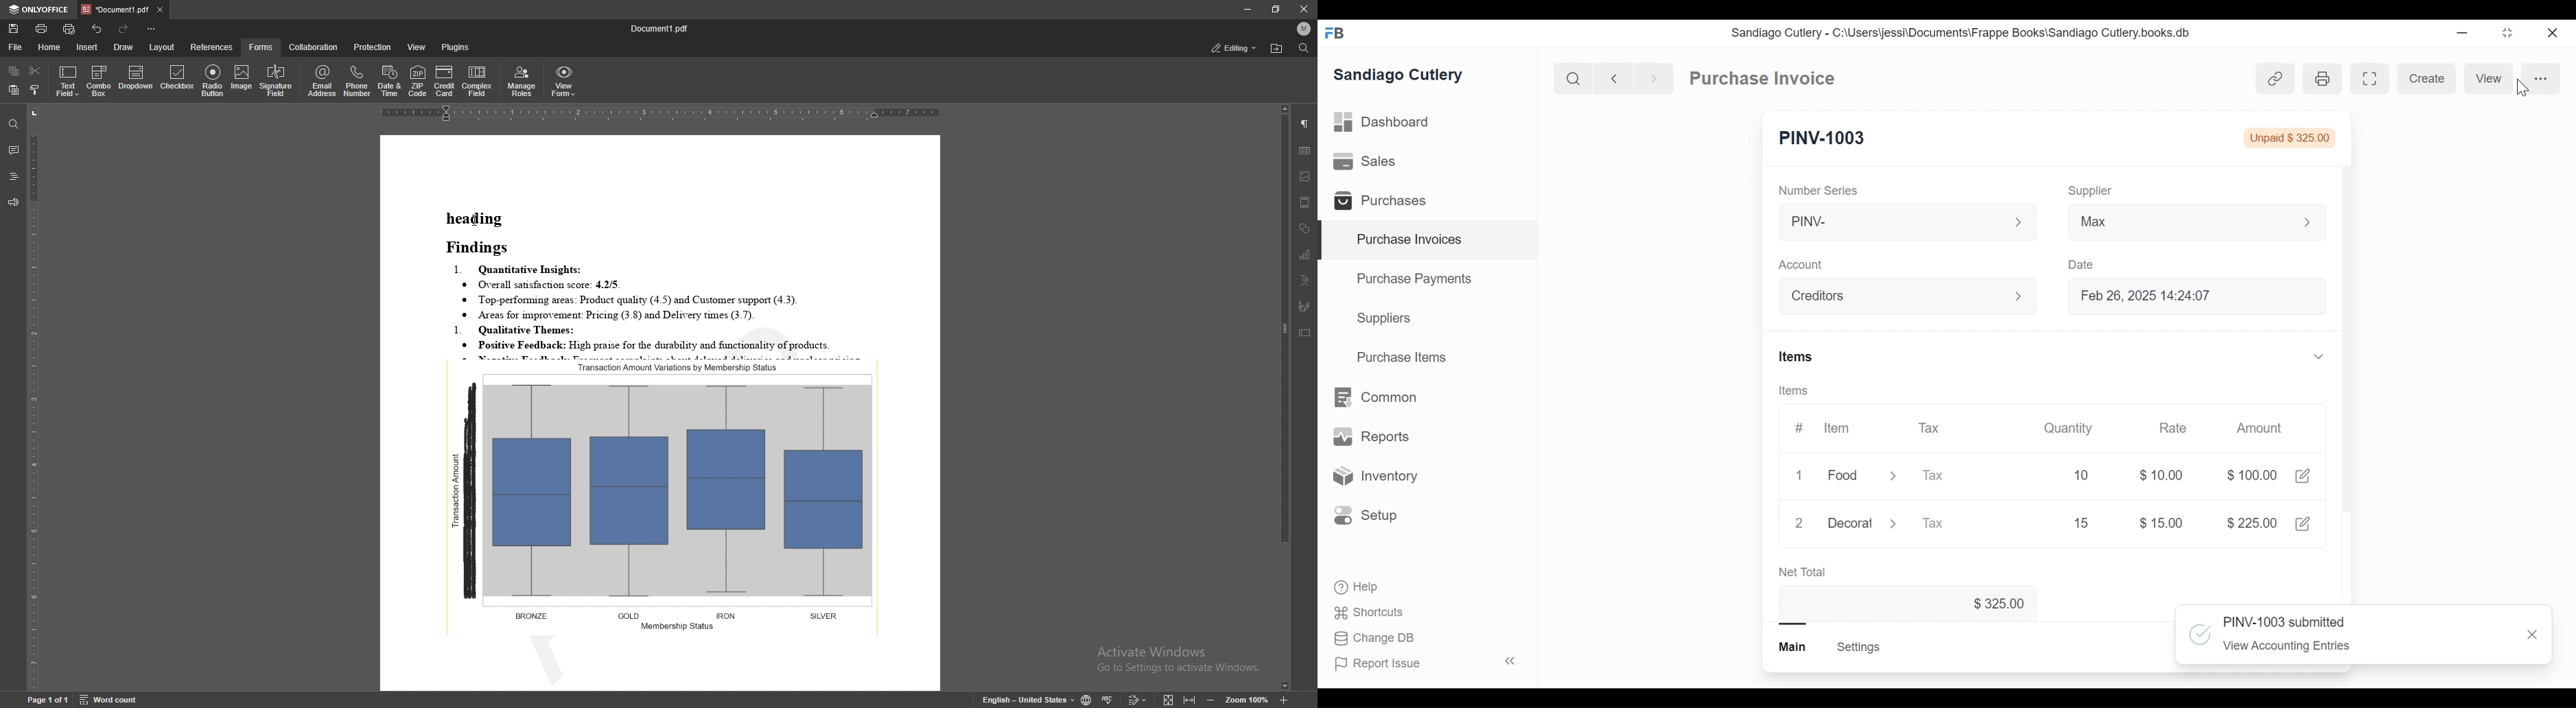 This screenshot has width=2576, height=728. What do you see at coordinates (1794, 391) in the screenshot?
I see `Items` at bounding box center [1794, 391].